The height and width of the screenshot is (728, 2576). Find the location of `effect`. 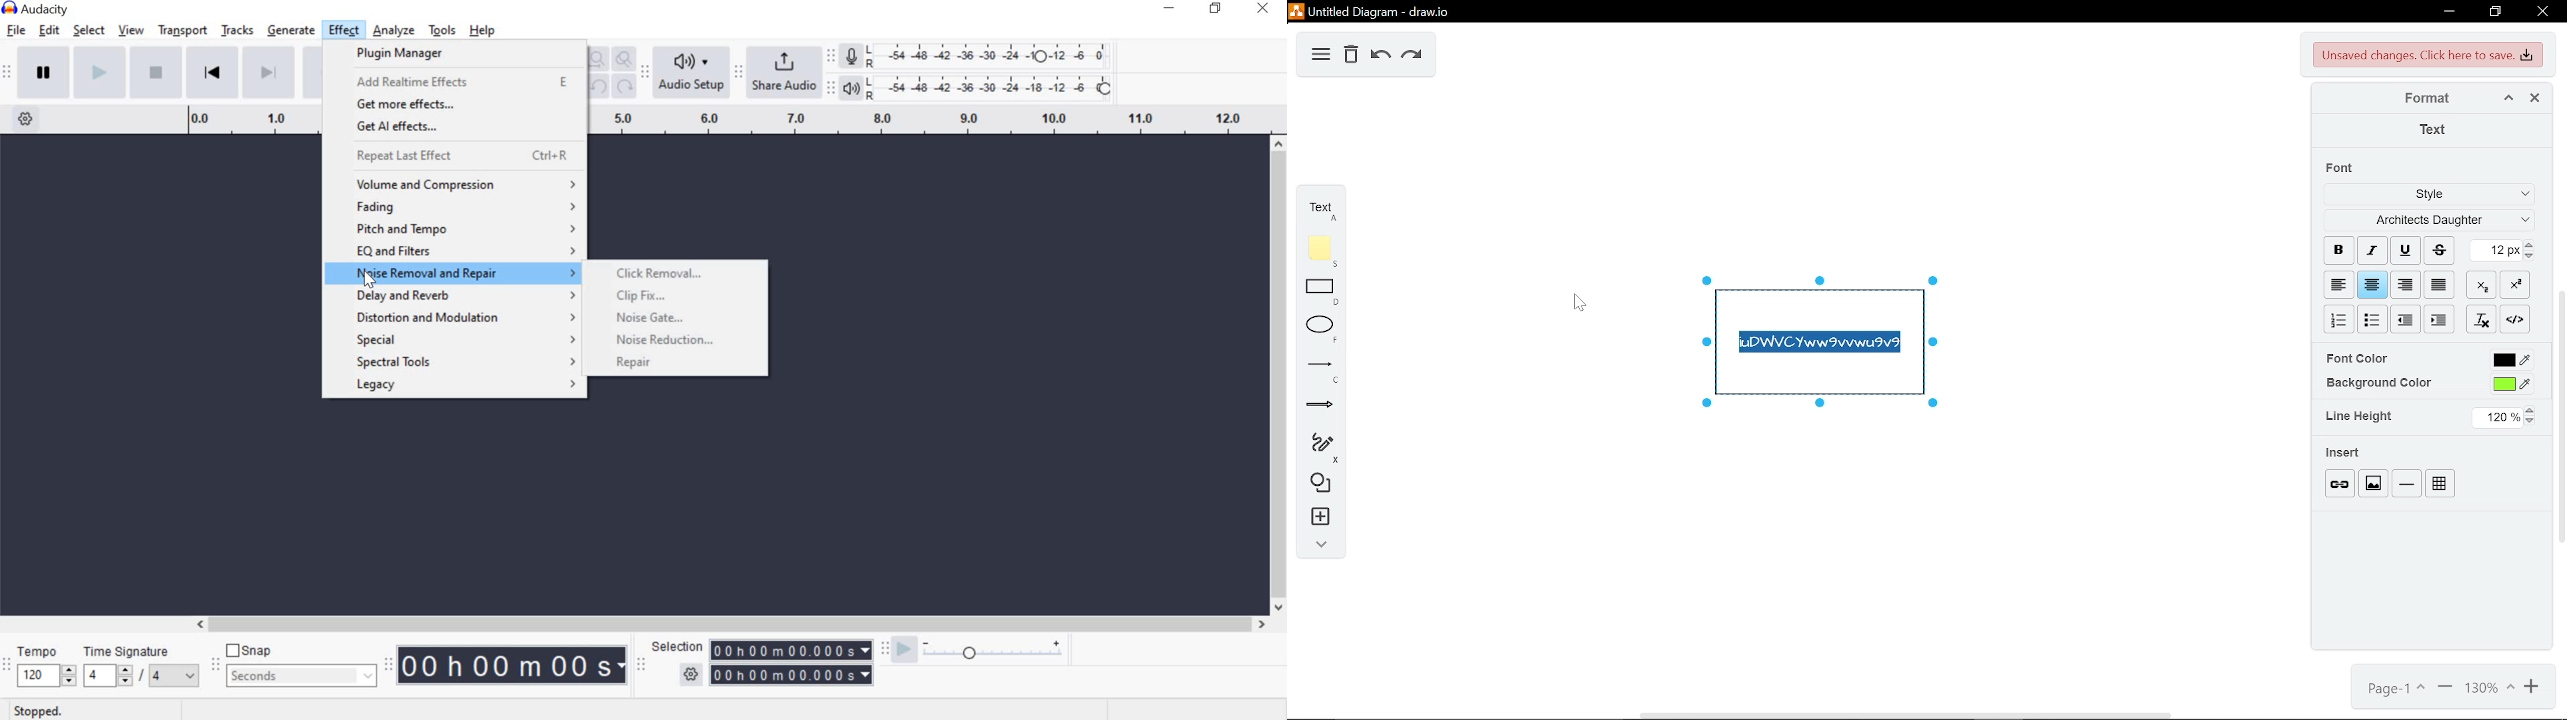

effect is located at coordinates (343, 31).